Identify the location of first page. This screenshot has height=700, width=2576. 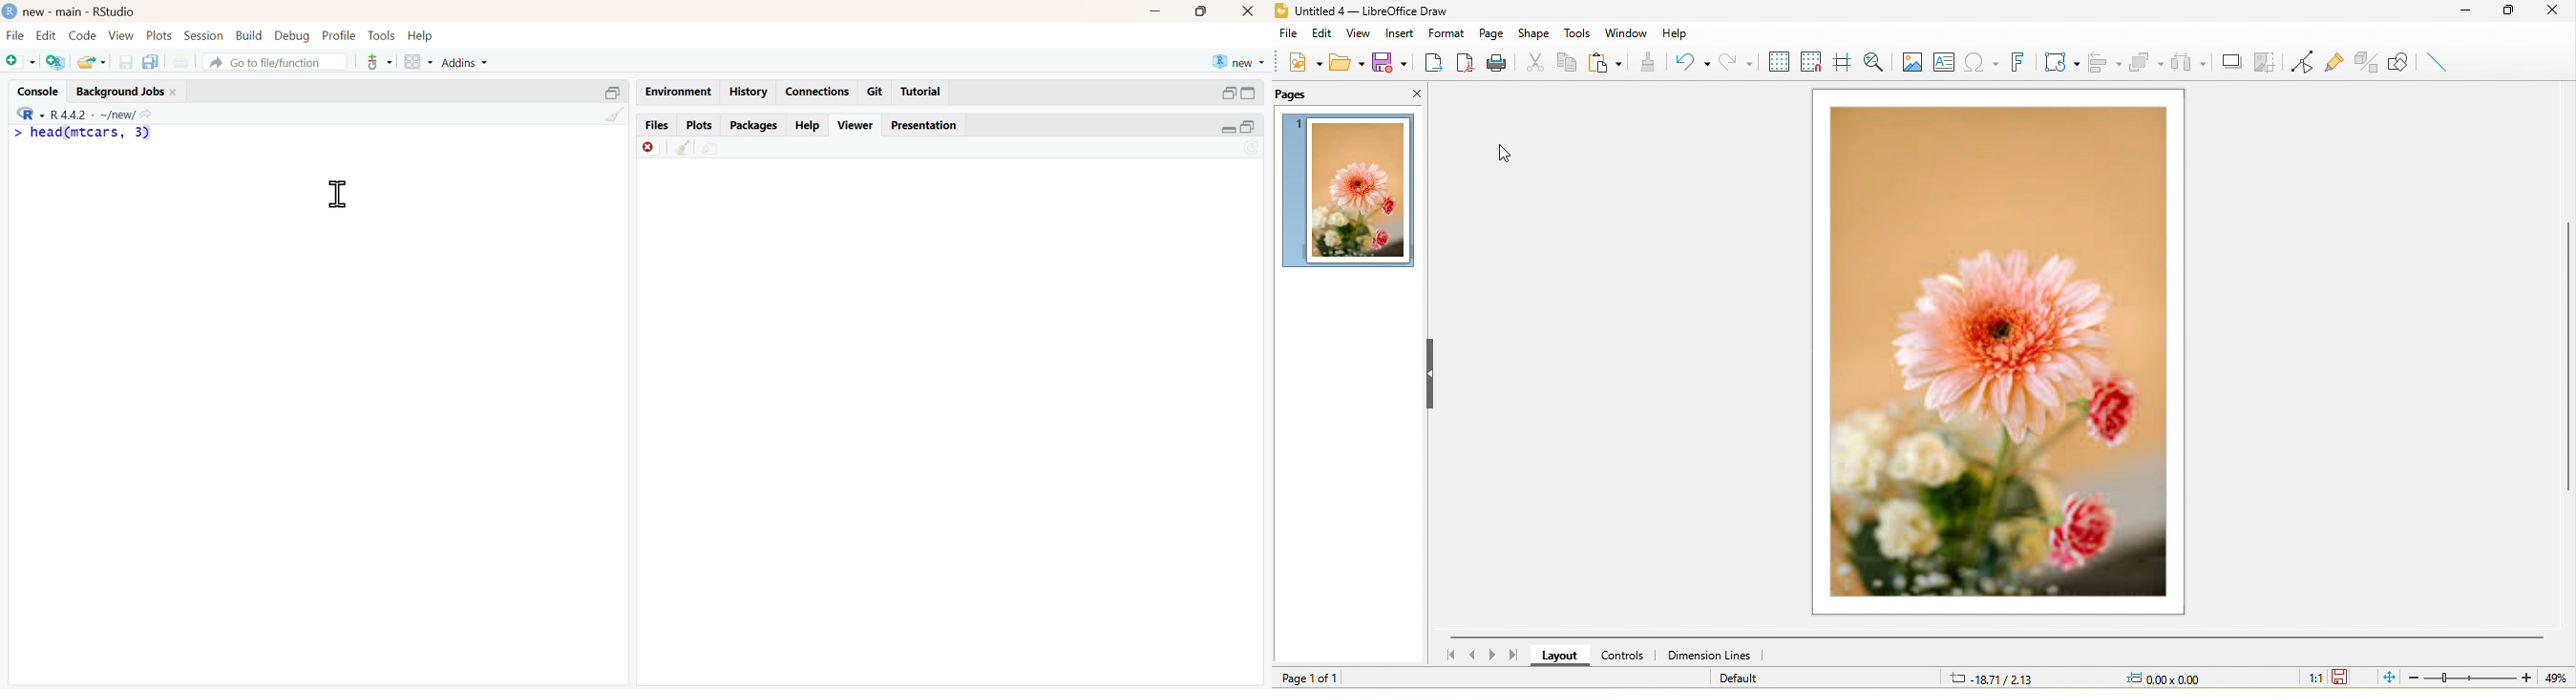
(1446, 655).